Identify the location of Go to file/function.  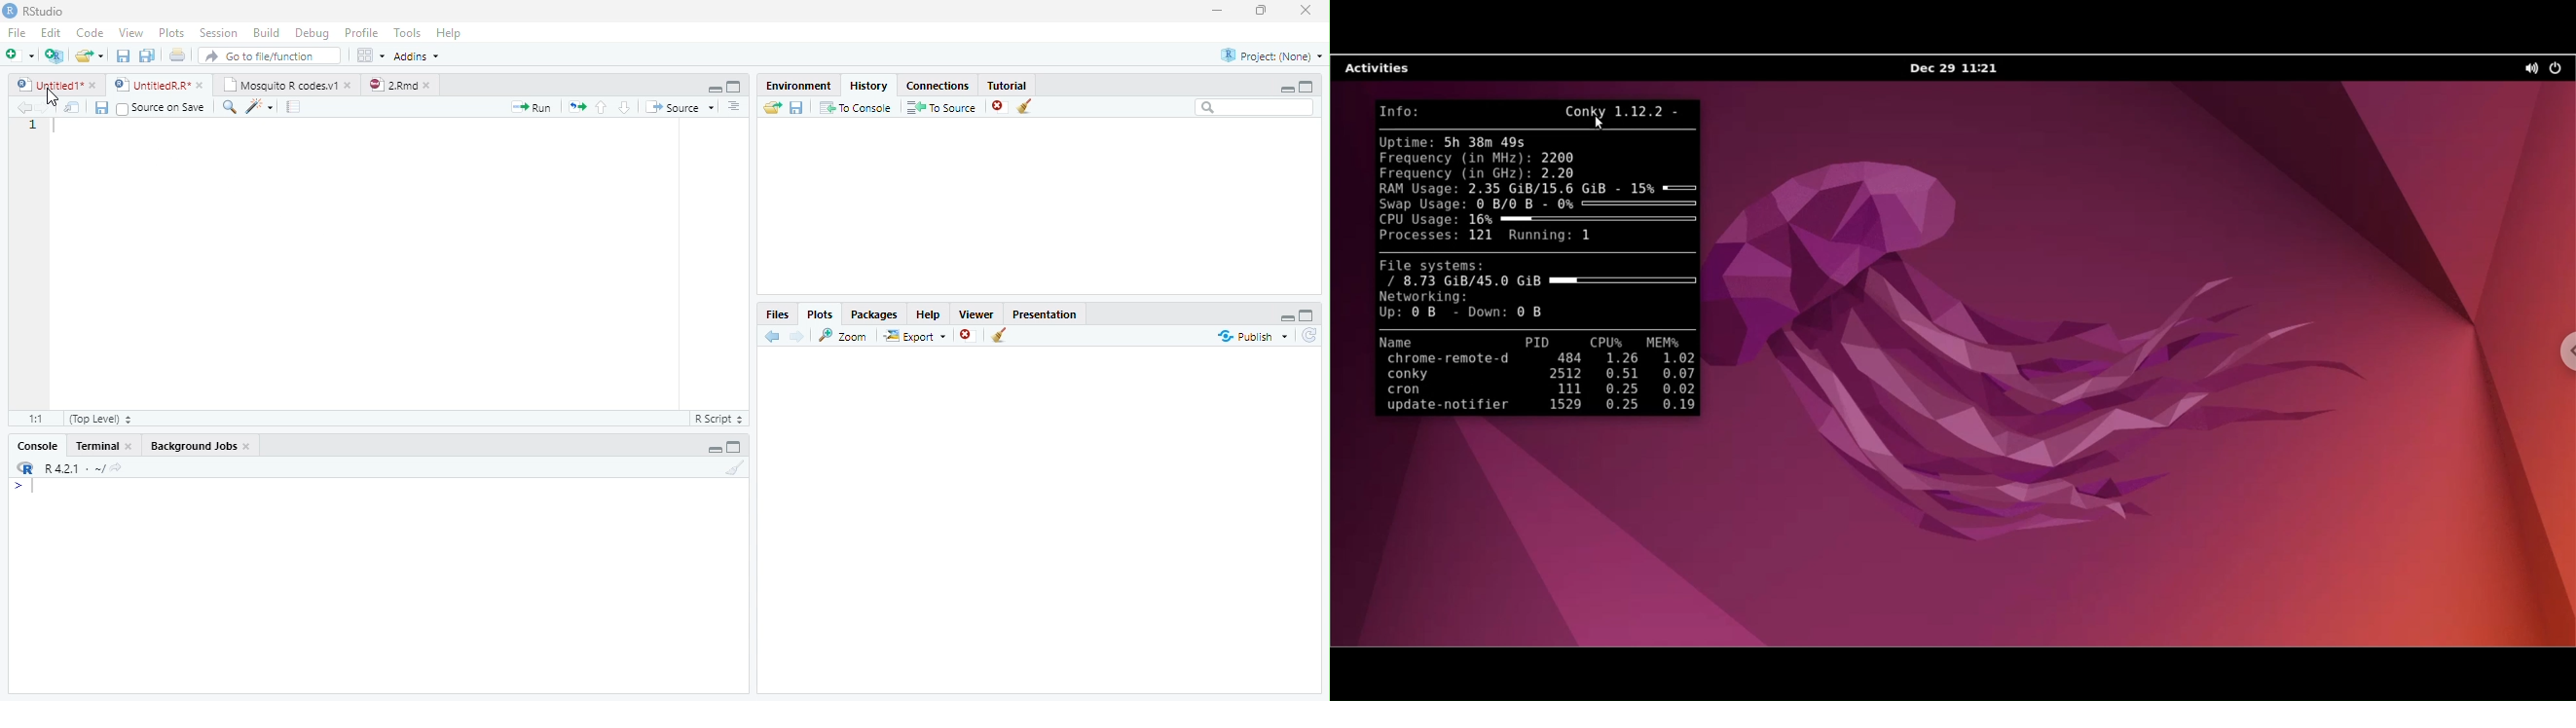
(268, 55).